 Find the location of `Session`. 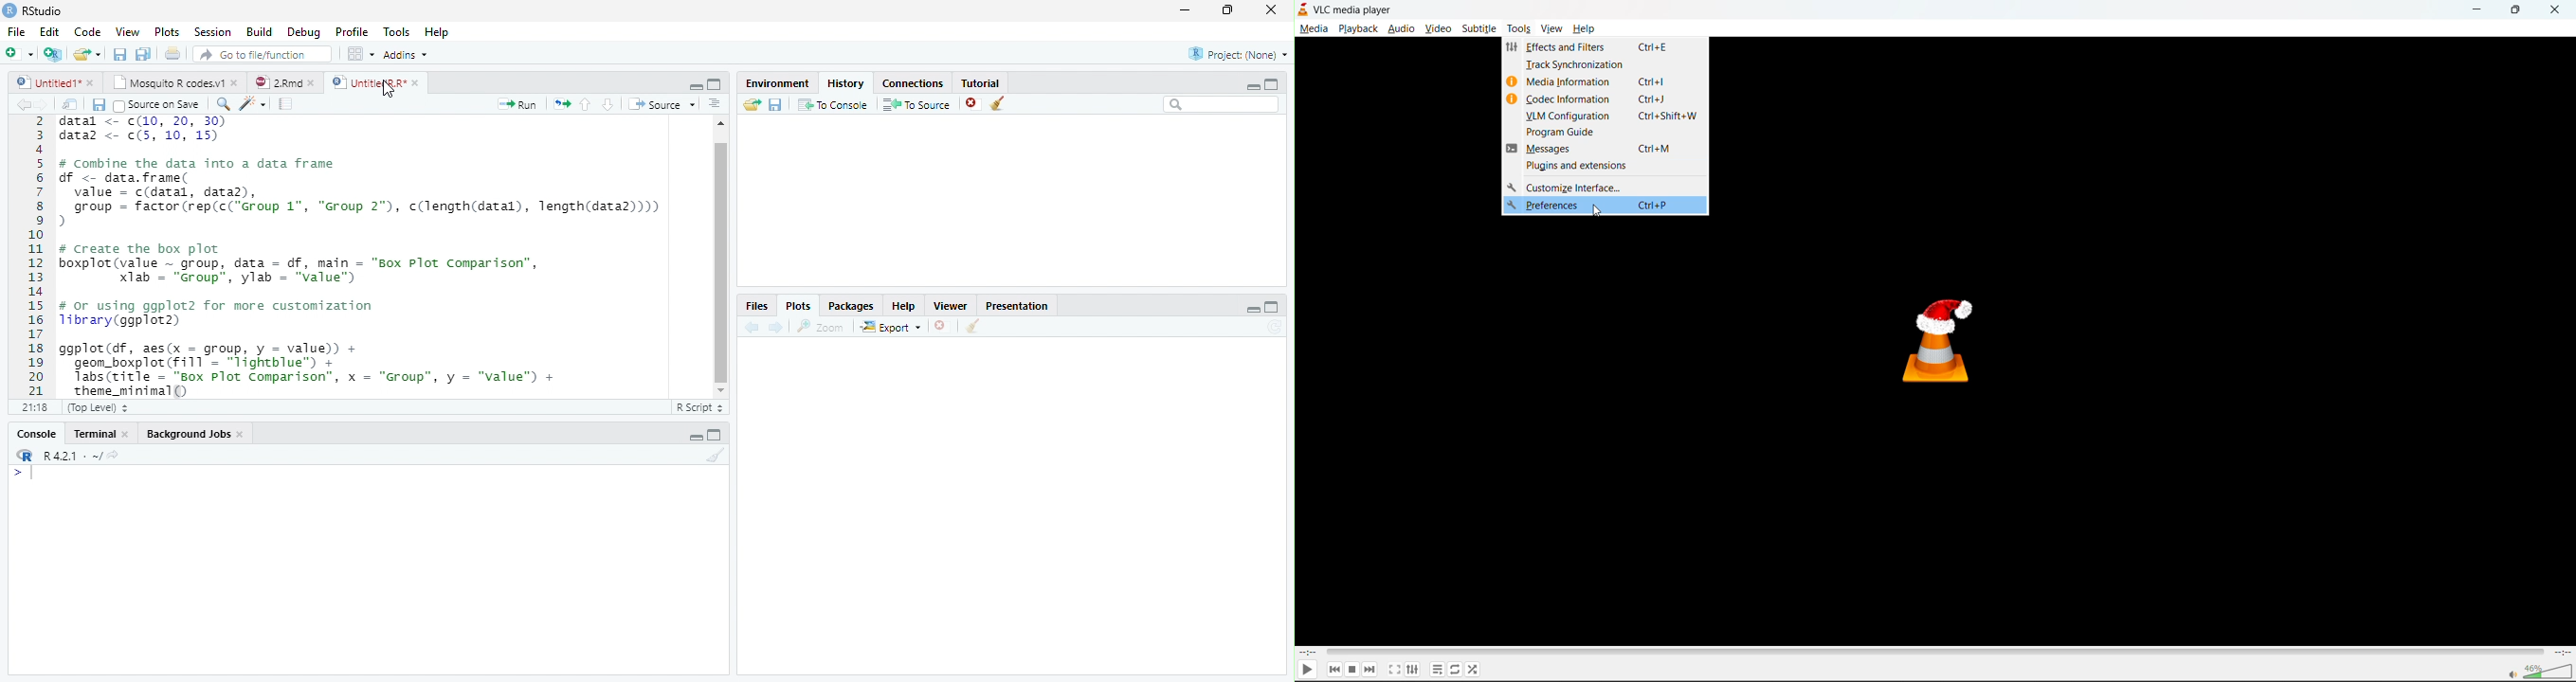

Session is located at coordinates (210, 31).